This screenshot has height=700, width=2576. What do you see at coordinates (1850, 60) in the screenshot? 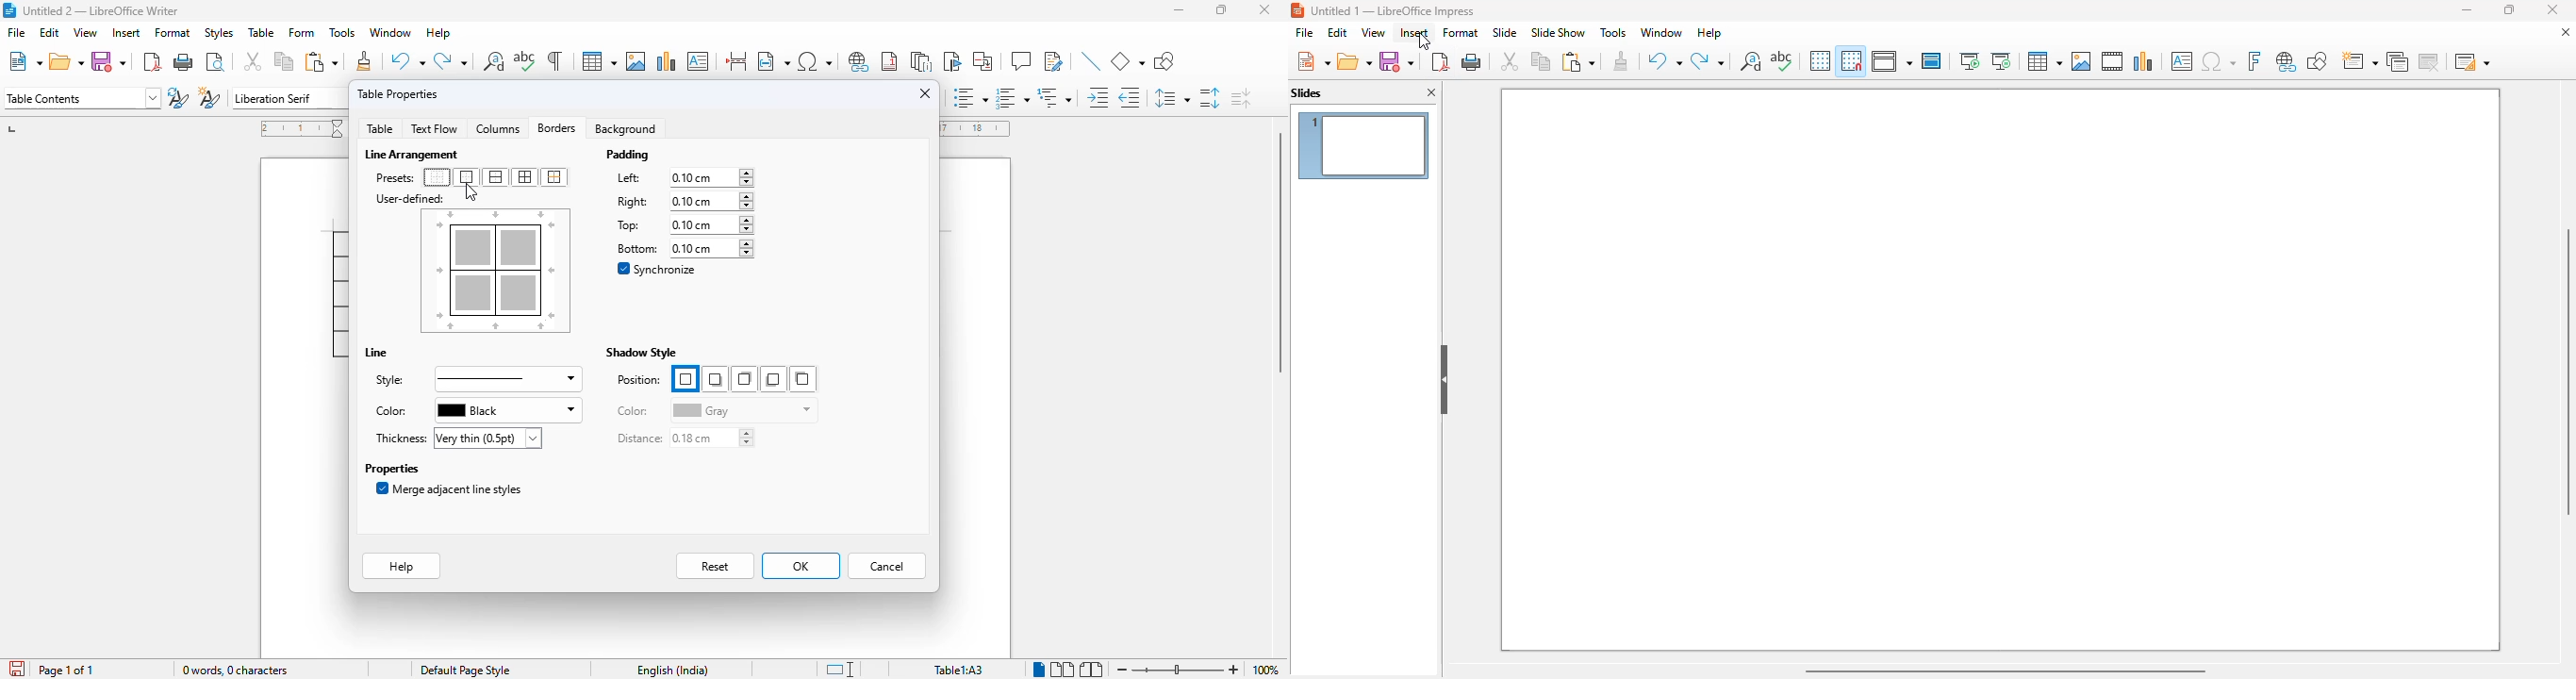
I see `snap to grid` at bounding box center [1850, 60].